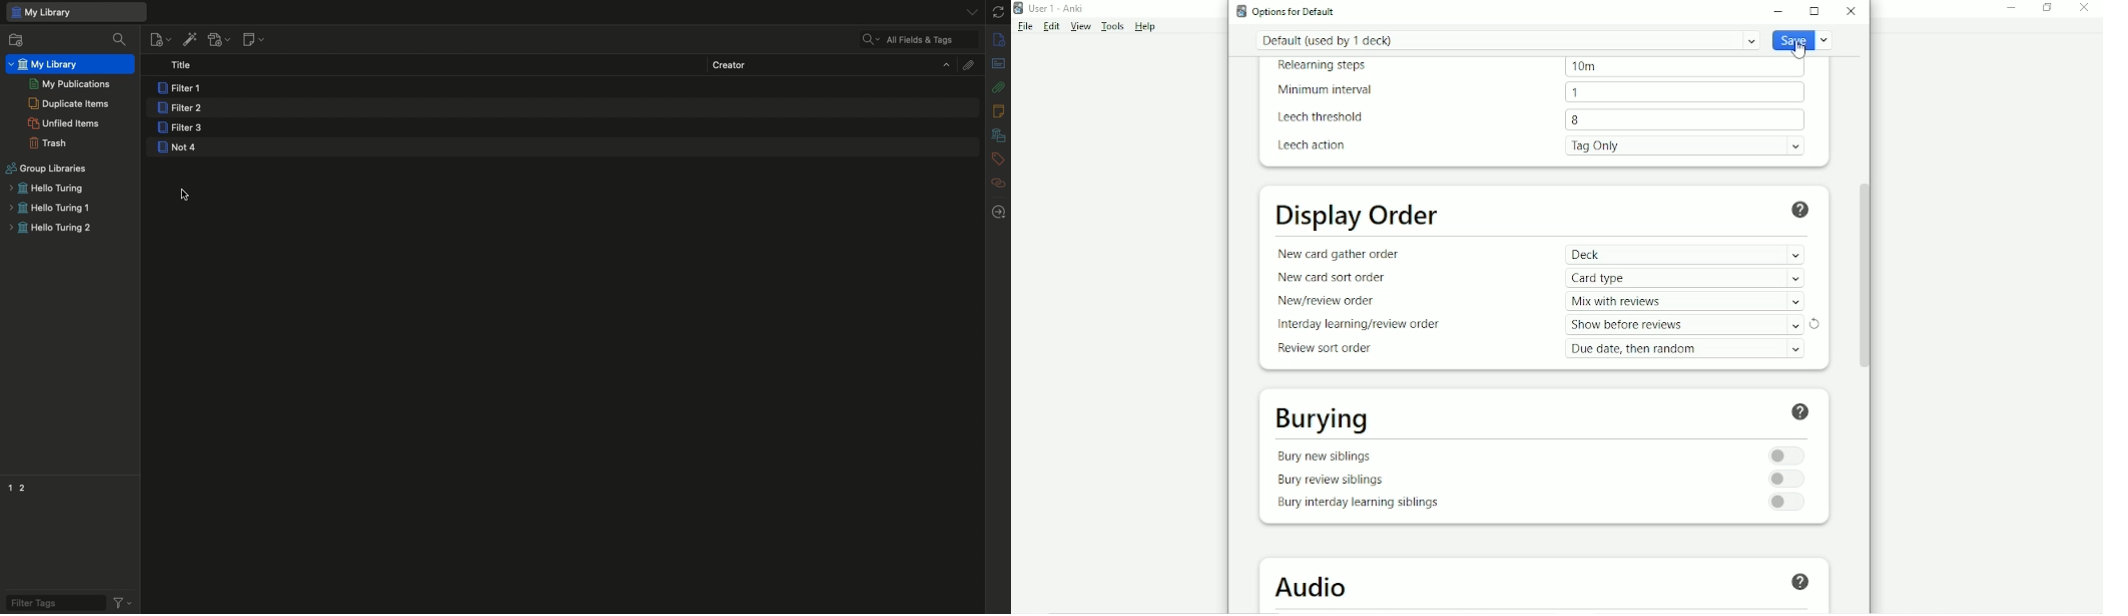 The height and width of the screenshot is (616, 2128). What do you see at coordinates (46, 65) in the screenshot?
I see `My library` at bounding box center [46, 65].